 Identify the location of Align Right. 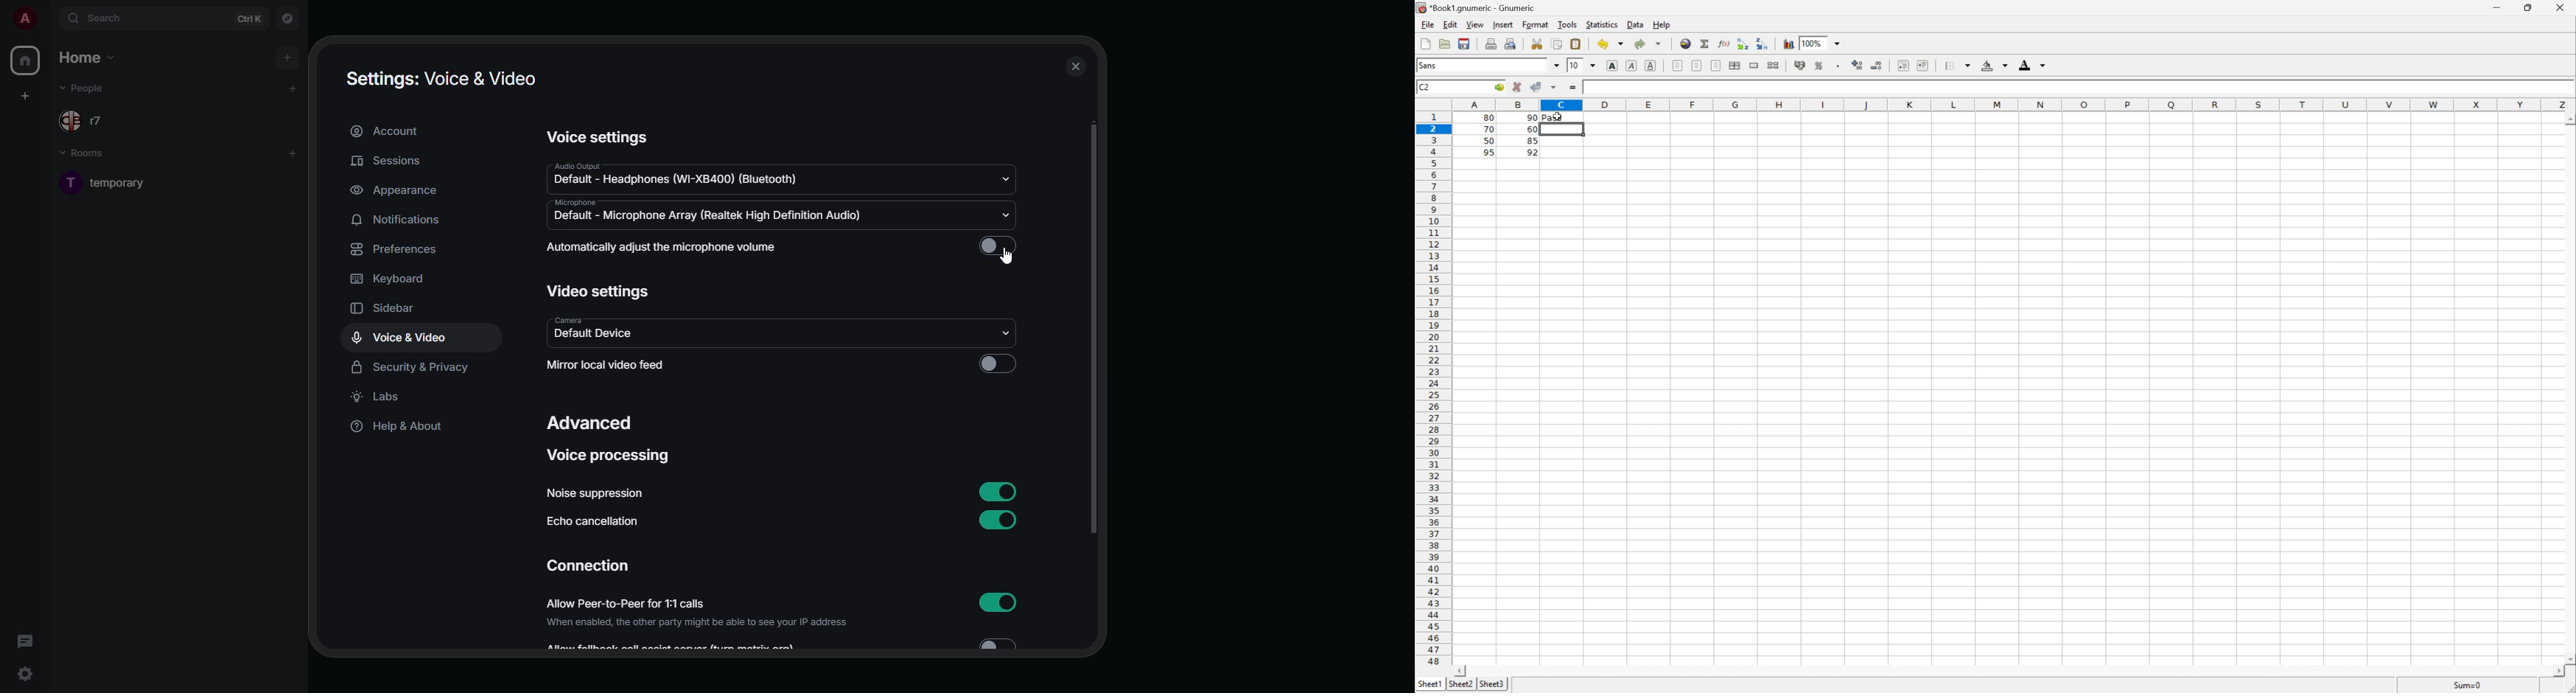
(1677, 66).